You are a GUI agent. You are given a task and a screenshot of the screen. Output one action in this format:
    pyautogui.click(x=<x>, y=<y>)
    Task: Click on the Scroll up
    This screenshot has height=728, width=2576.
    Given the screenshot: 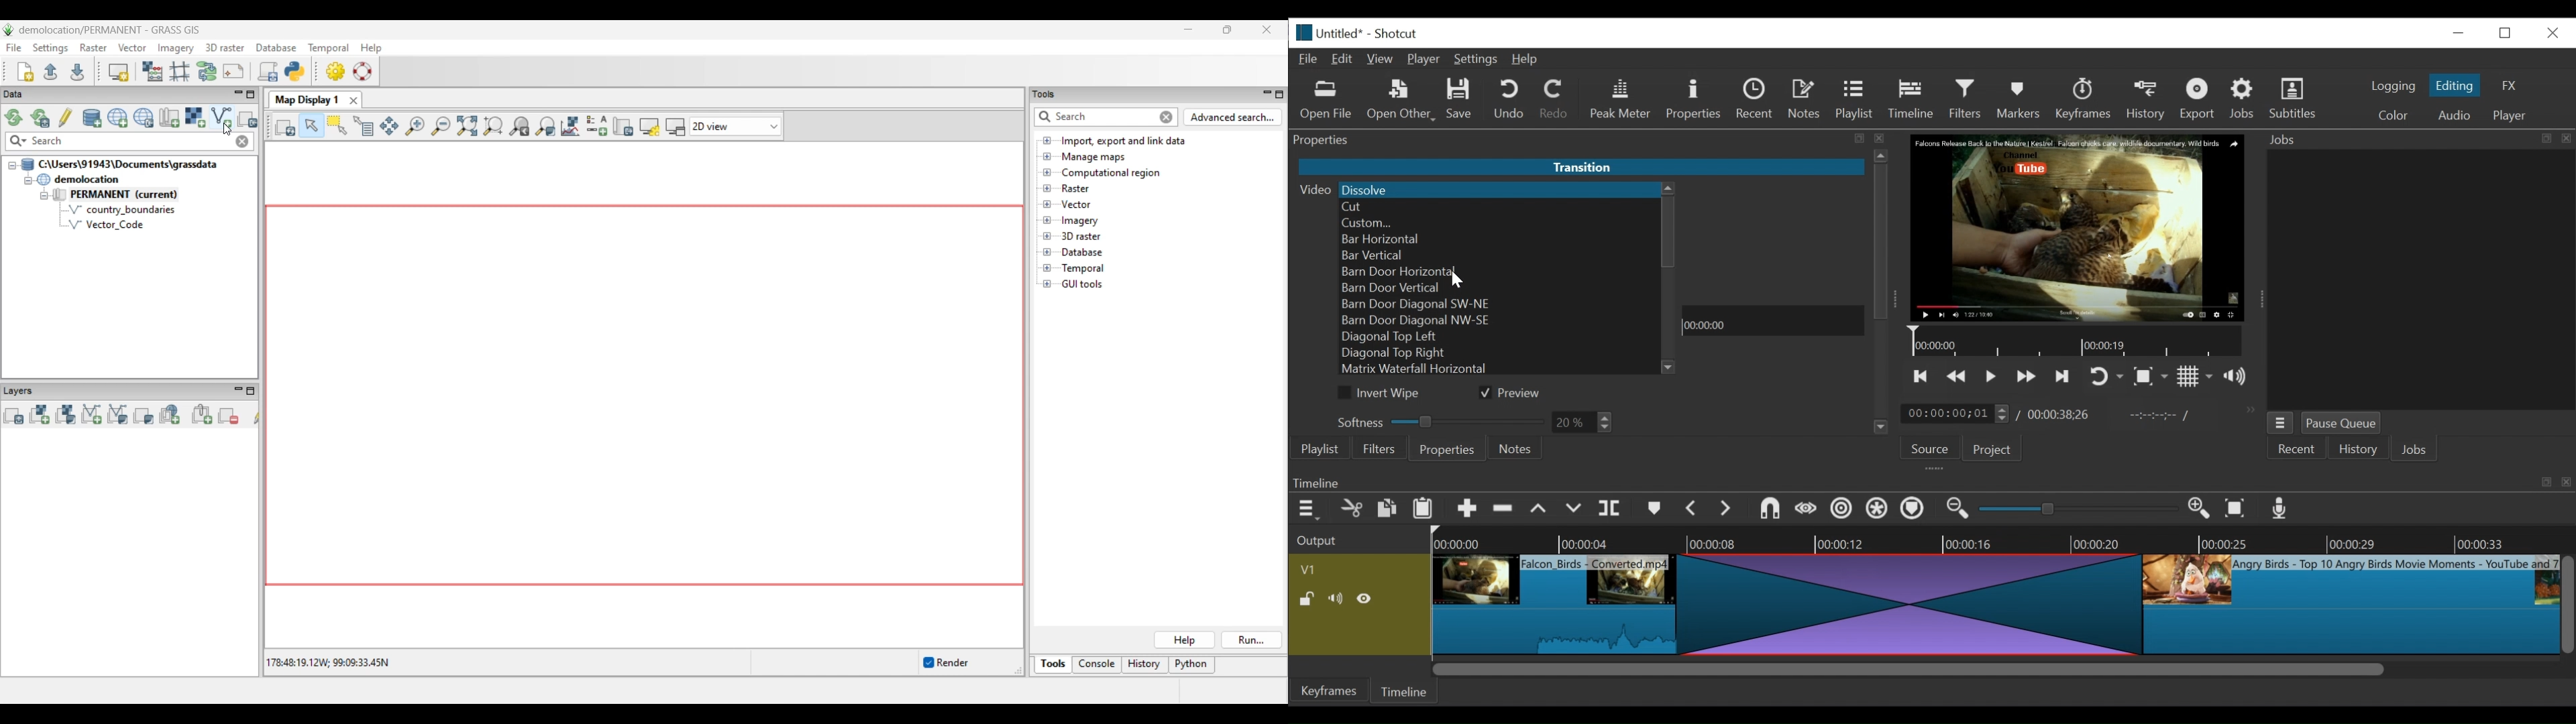 What is the action you would take?
    pyautogui.click(x=1668, y=189)
    